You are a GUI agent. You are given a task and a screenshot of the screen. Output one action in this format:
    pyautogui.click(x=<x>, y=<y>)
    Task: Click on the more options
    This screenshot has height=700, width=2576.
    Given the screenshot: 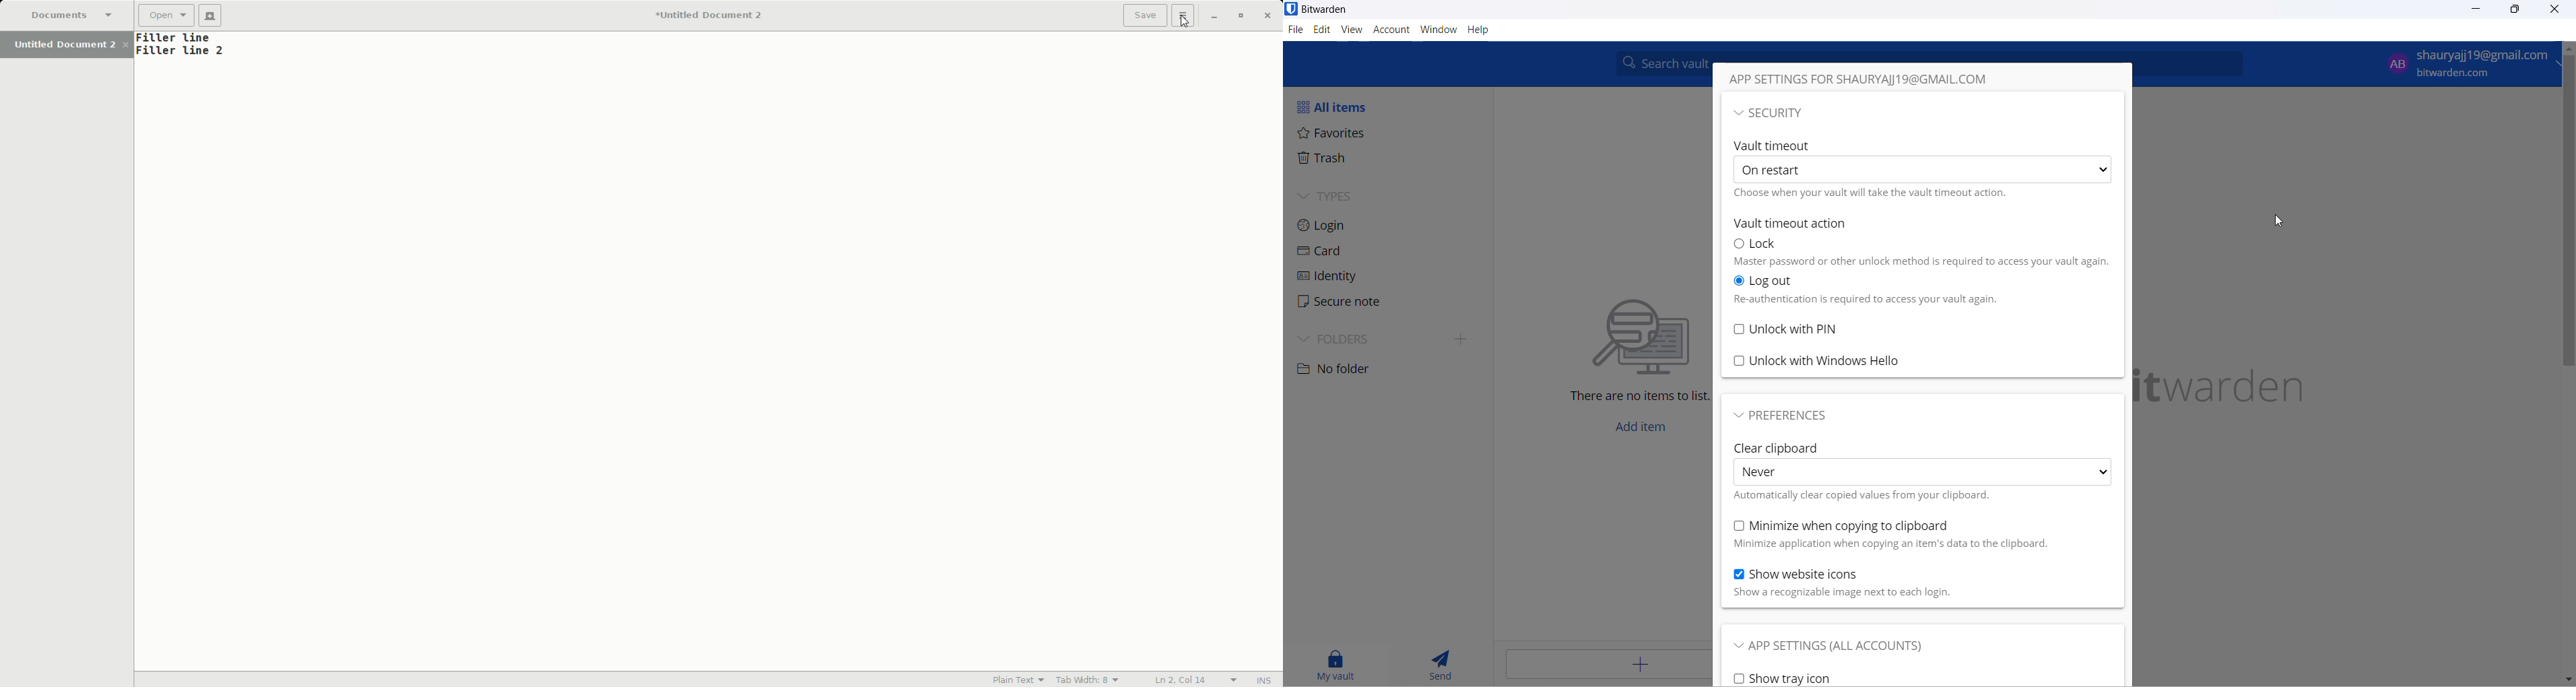 What is the action you would take?
    pyautogui.click(x=2103, y=172)
    